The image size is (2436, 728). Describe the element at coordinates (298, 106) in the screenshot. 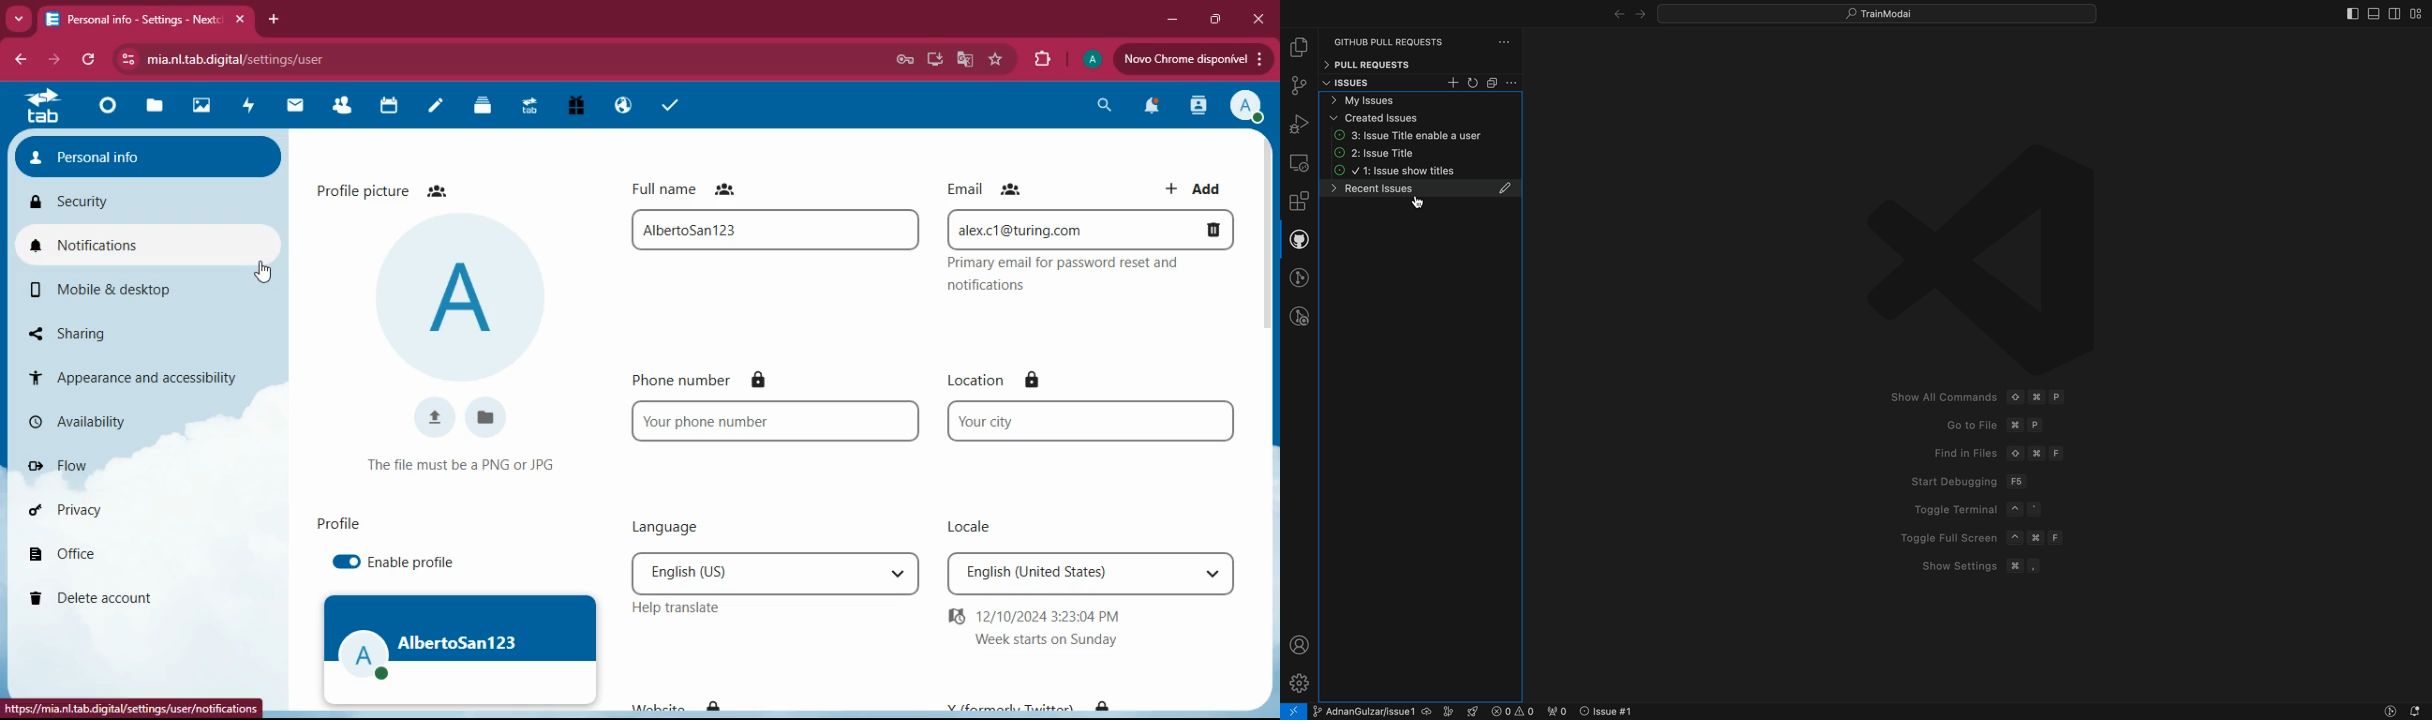

I see `mail` at that location.